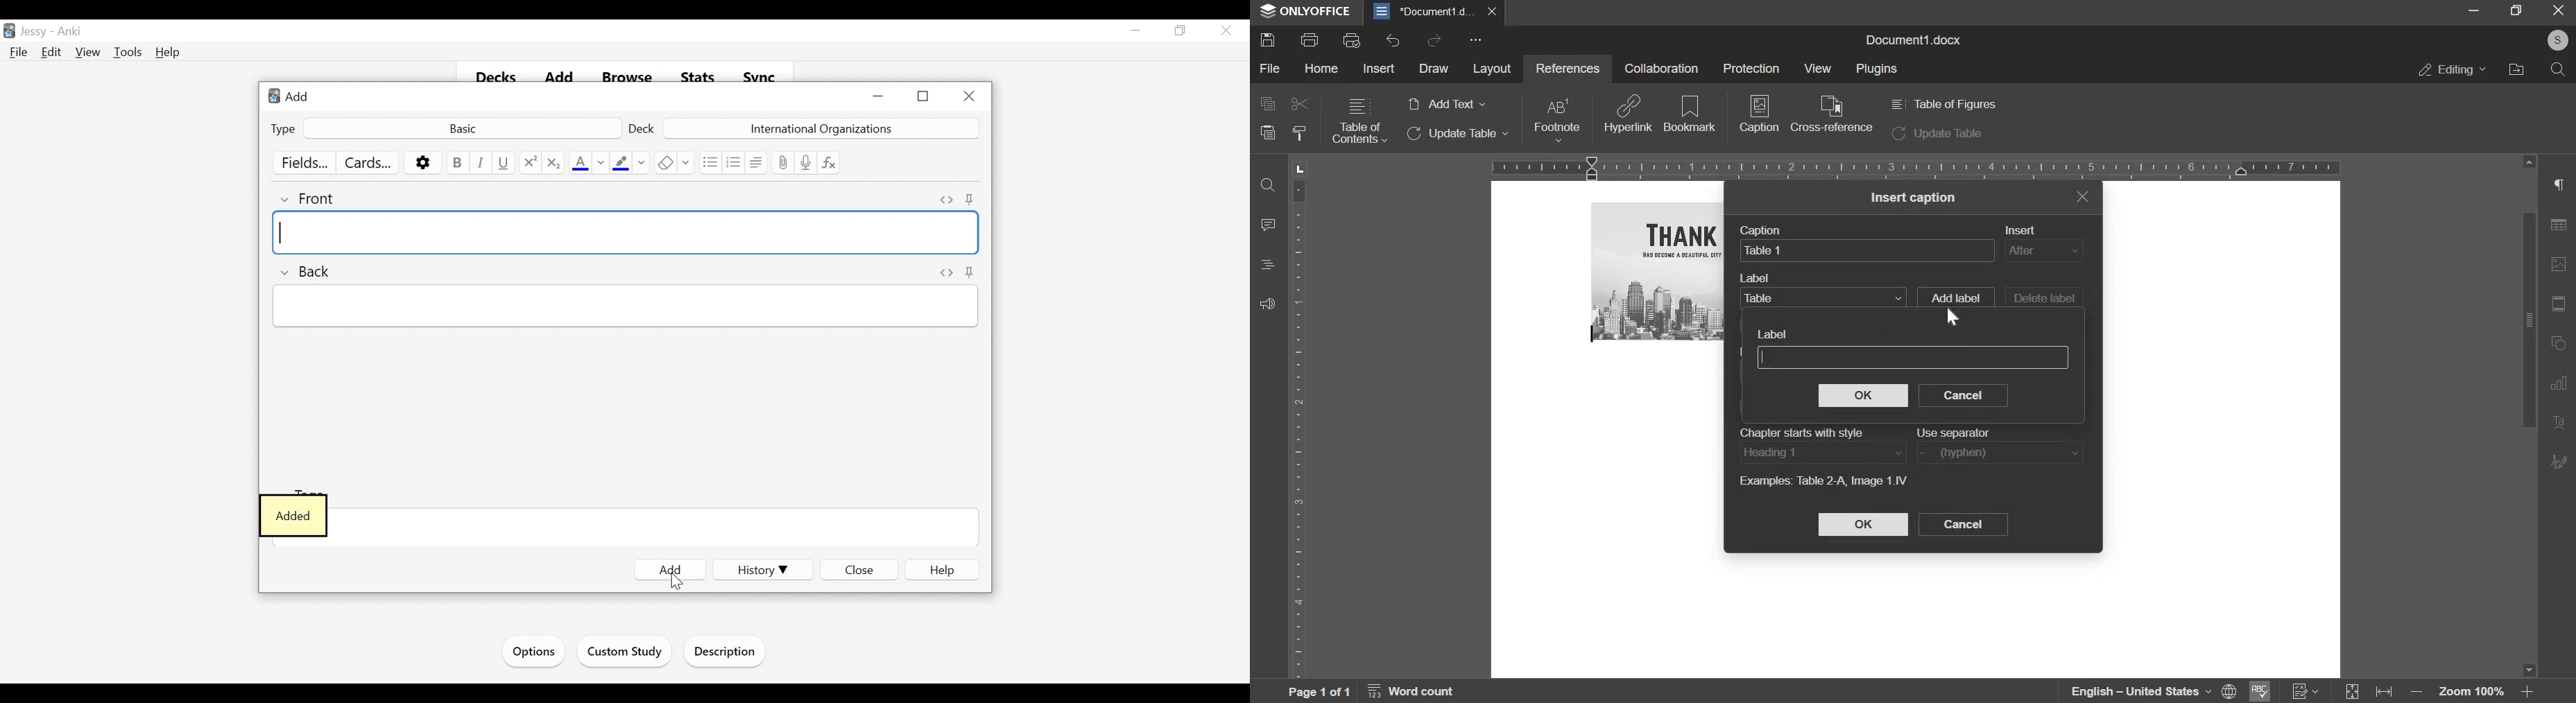 The image size is (2576, 728). Describe the element at coordinates (88, 51) in the screenshot. I see `View` at that location.